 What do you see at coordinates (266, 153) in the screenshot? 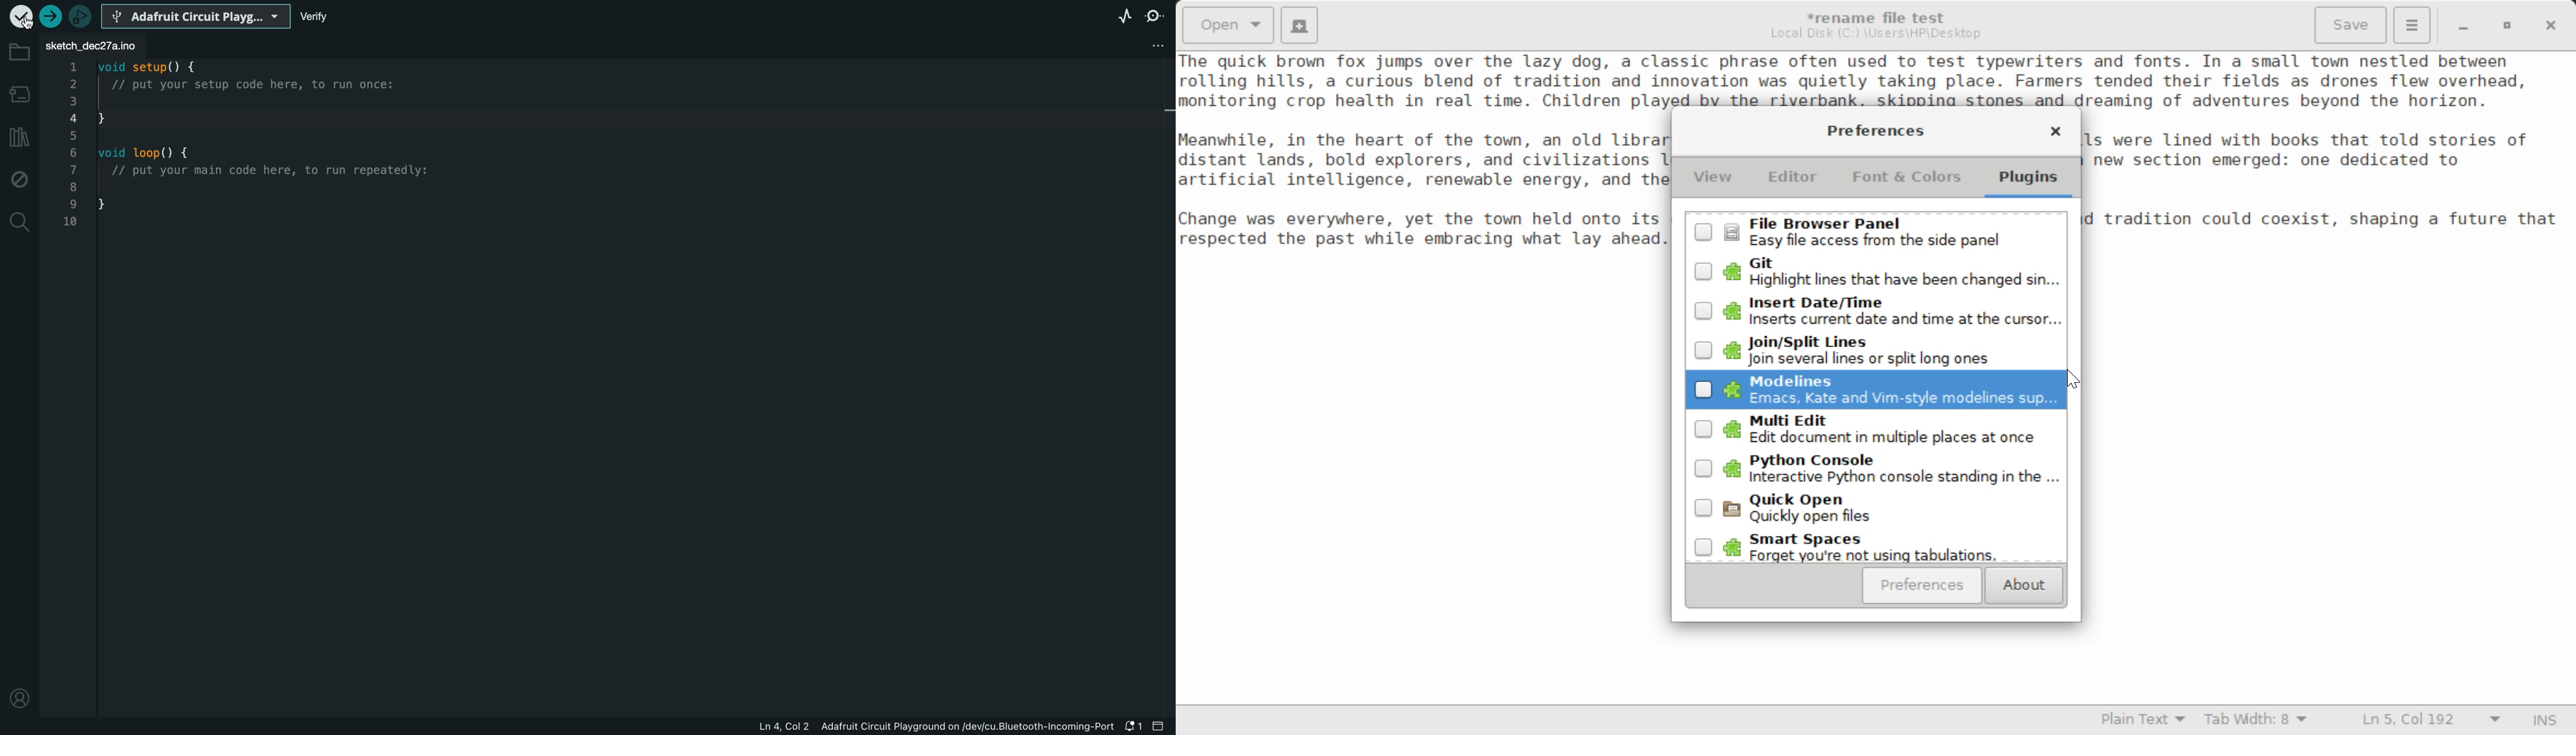
I see `code` at bounding box center [266, 153].